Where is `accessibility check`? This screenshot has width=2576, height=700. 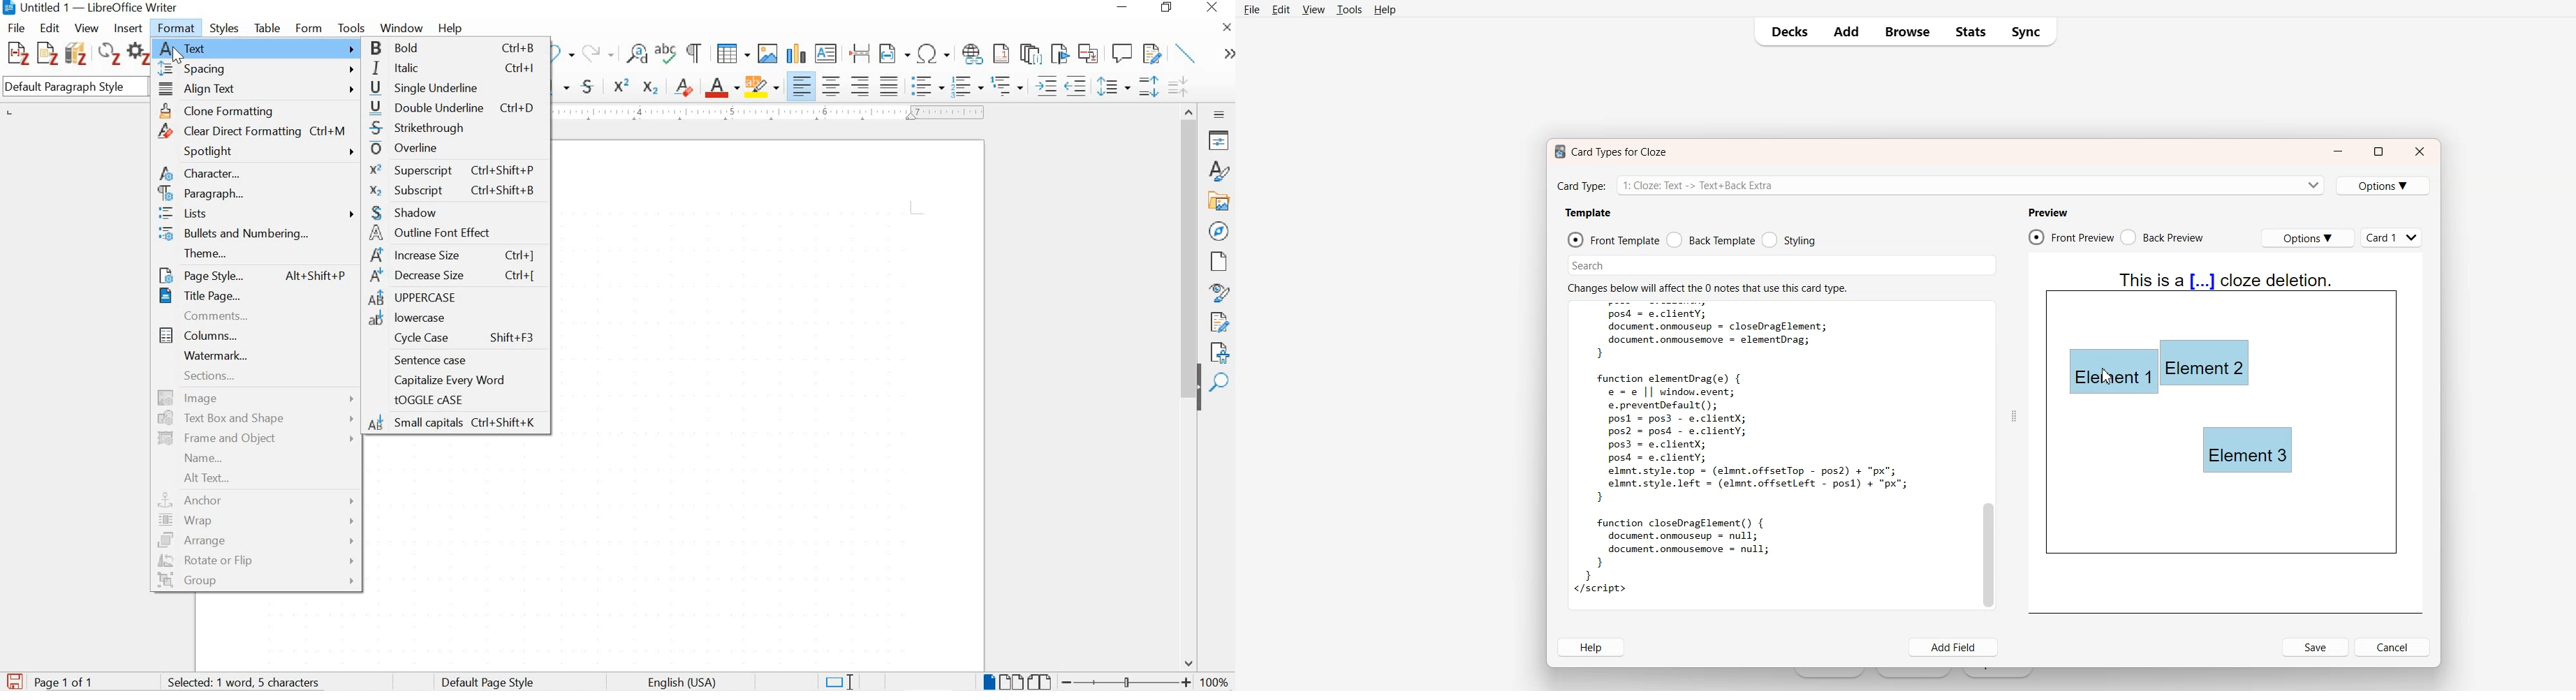
accessibility check is located at coordinates (1221, 353).